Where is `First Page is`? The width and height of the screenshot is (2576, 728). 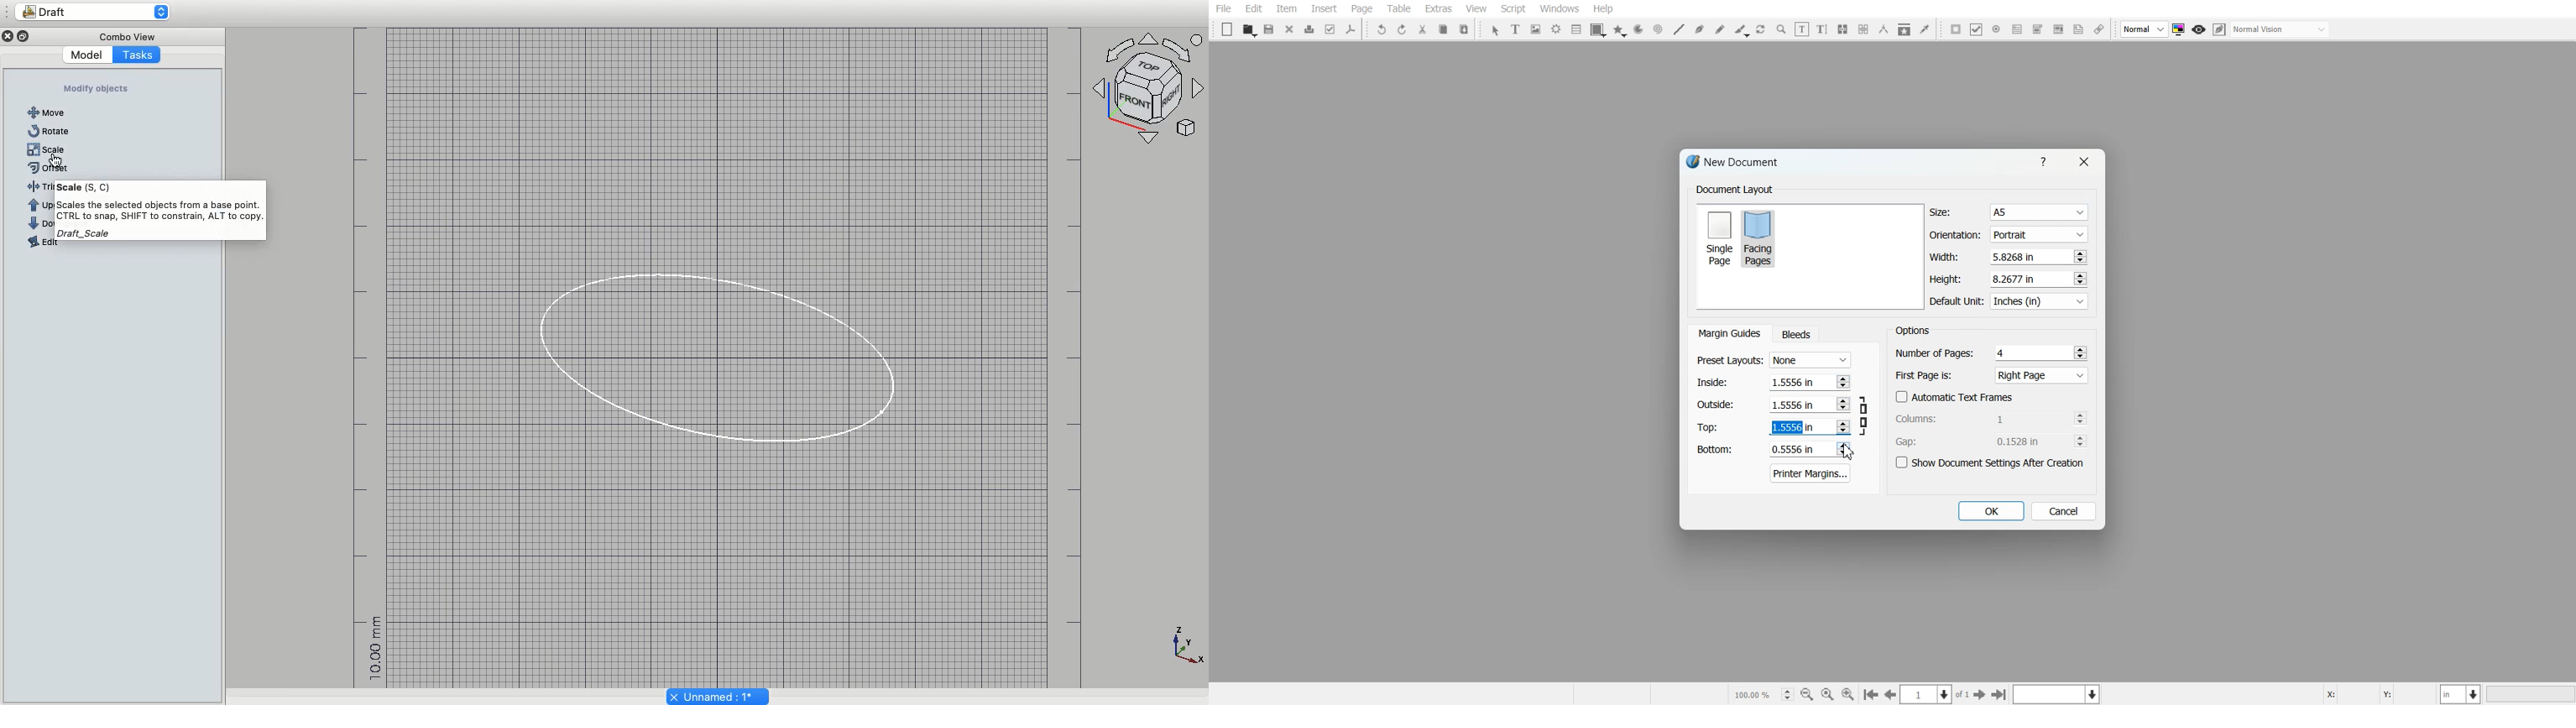 First Page is is located at coordinates (1992, 375).